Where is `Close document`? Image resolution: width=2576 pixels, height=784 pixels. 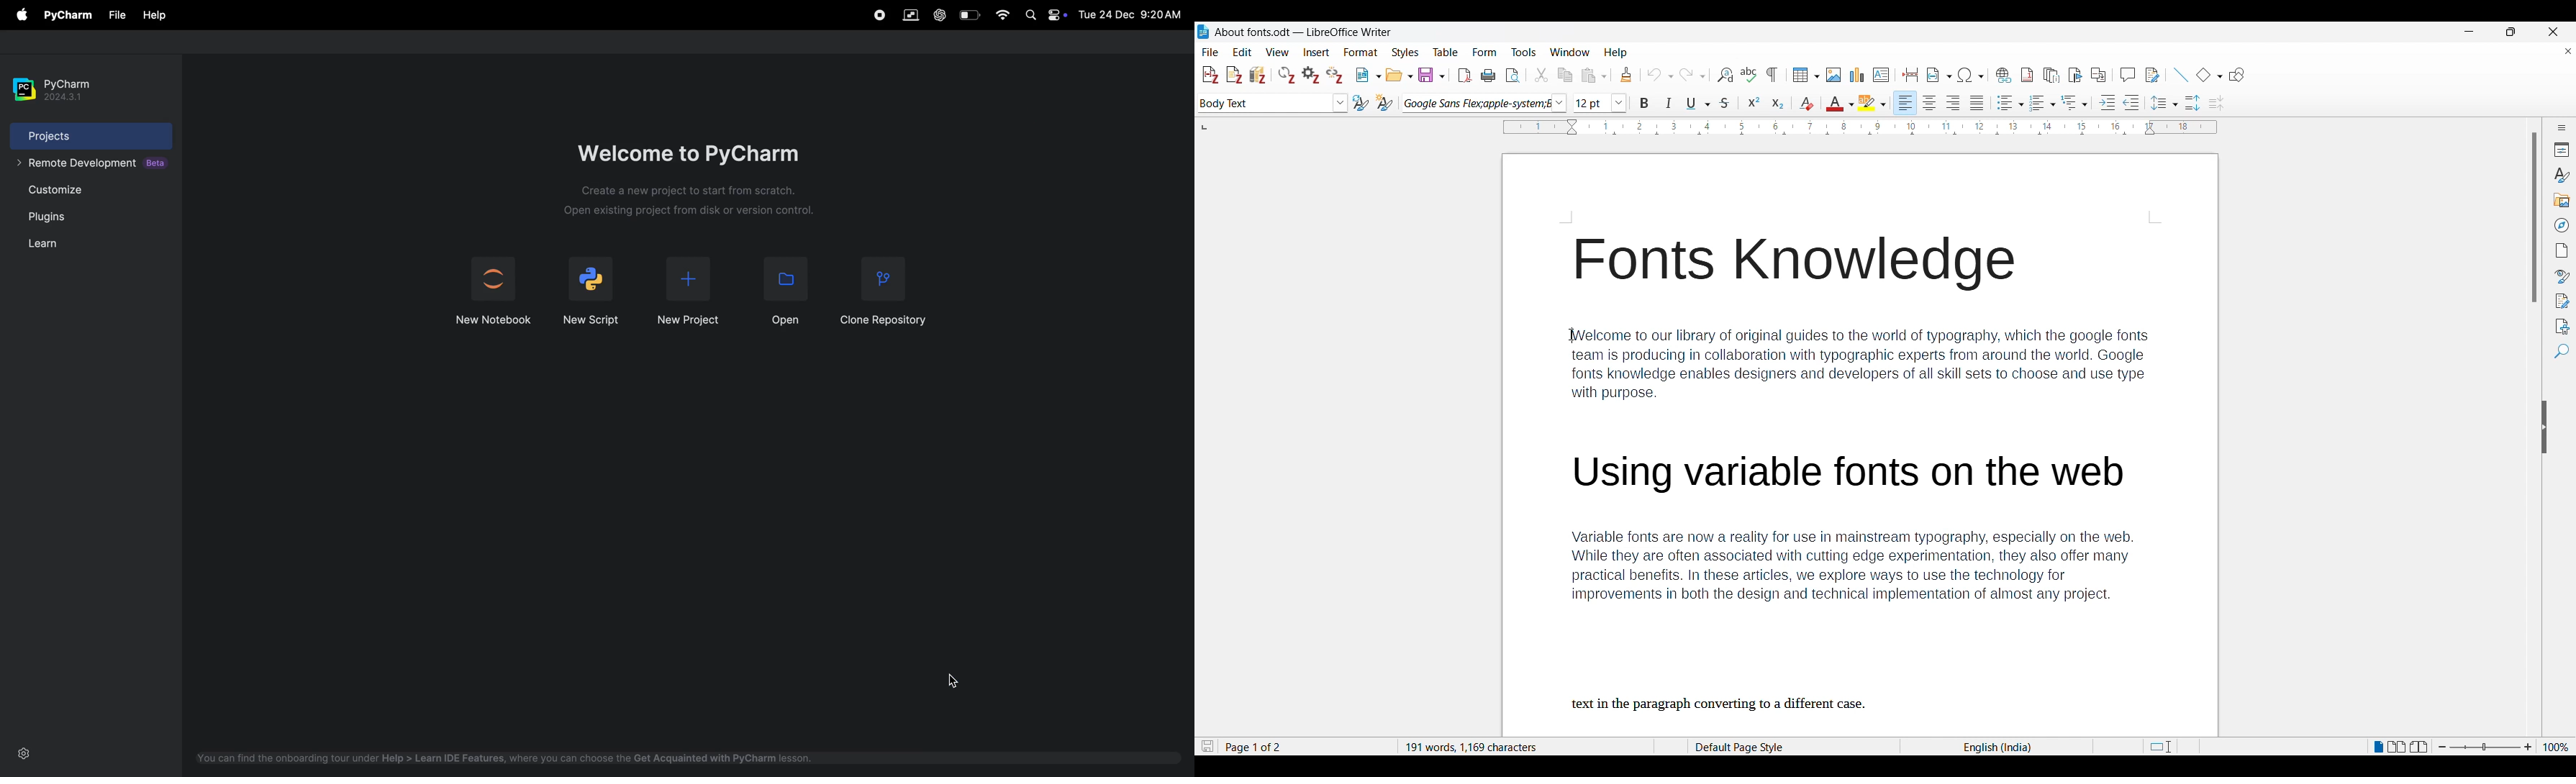 Close document is located at coordinates (2569, 51).